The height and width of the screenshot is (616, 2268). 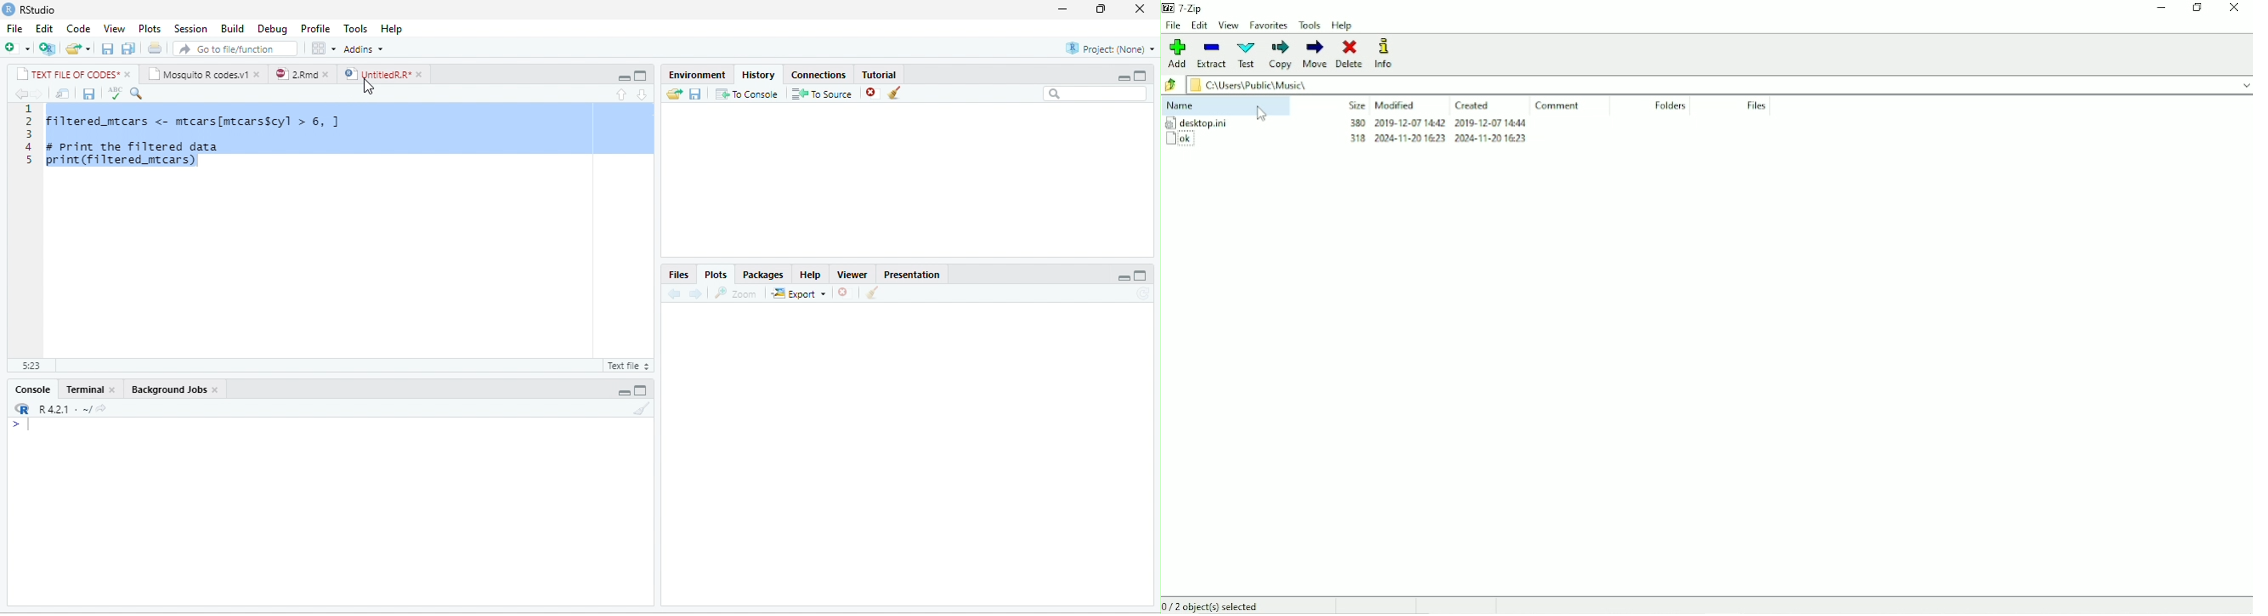 I want to click on forward, so click(x=37, y=94).